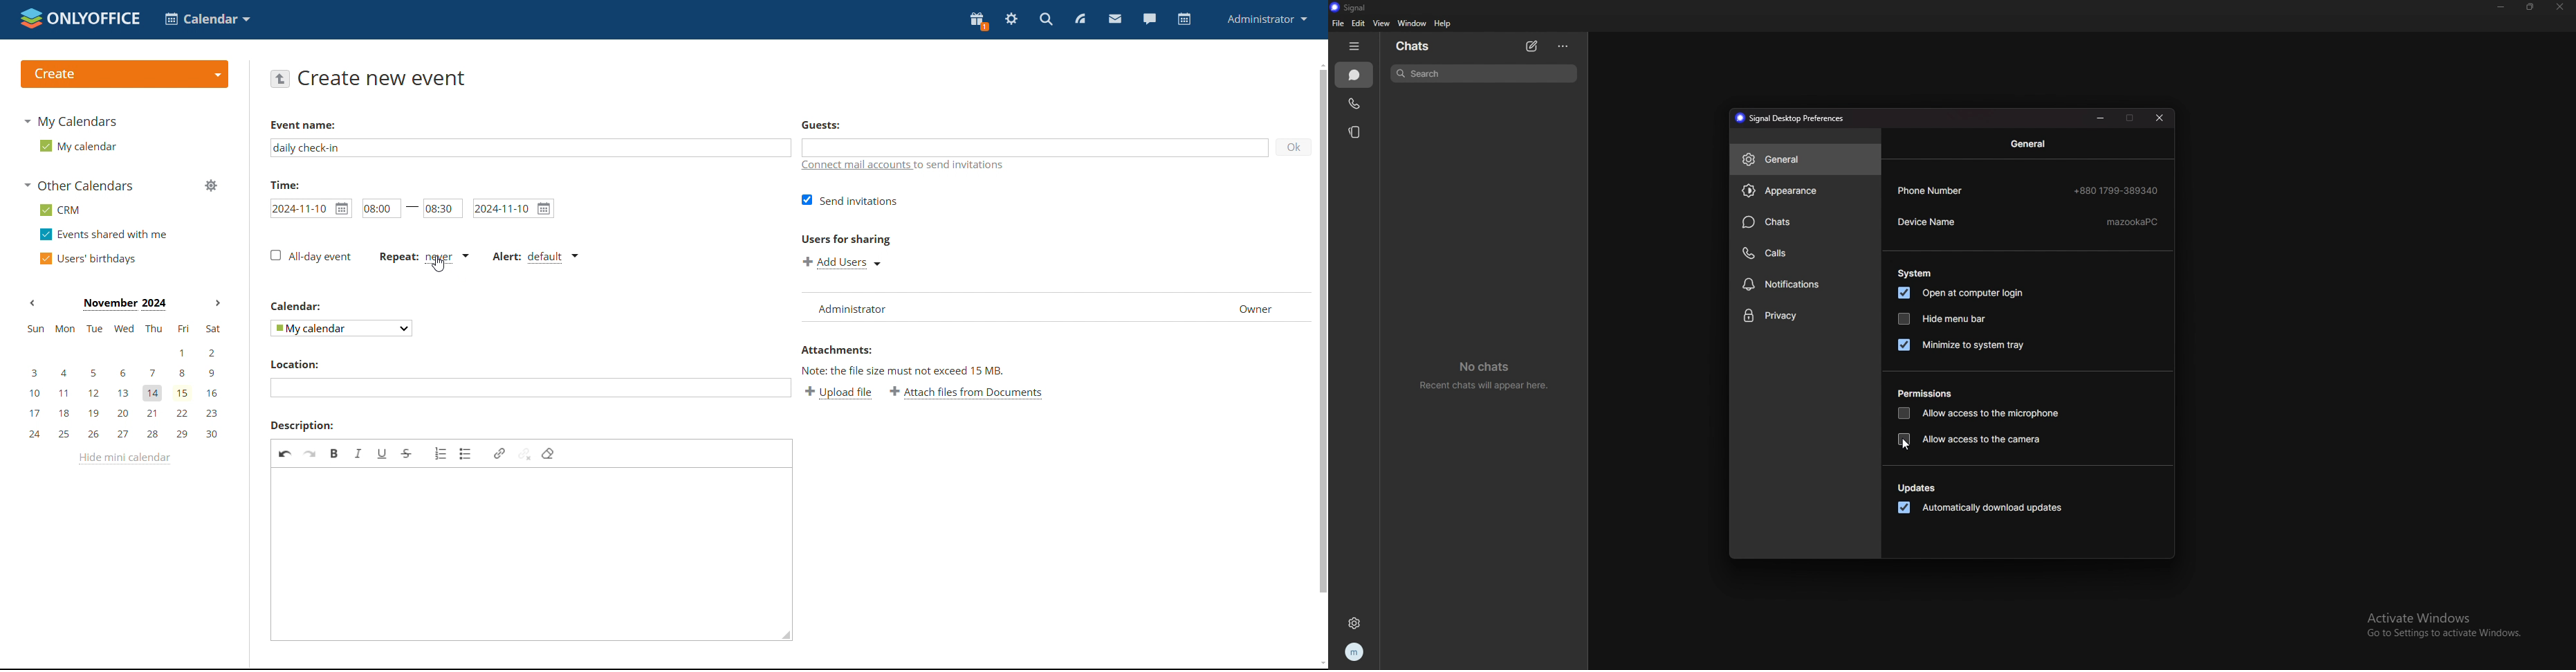 The image size is (2576, 672). What do you see at coordinates (524, 453) in the screenshot?
I see `unlink` at bounding box center [524, 453].